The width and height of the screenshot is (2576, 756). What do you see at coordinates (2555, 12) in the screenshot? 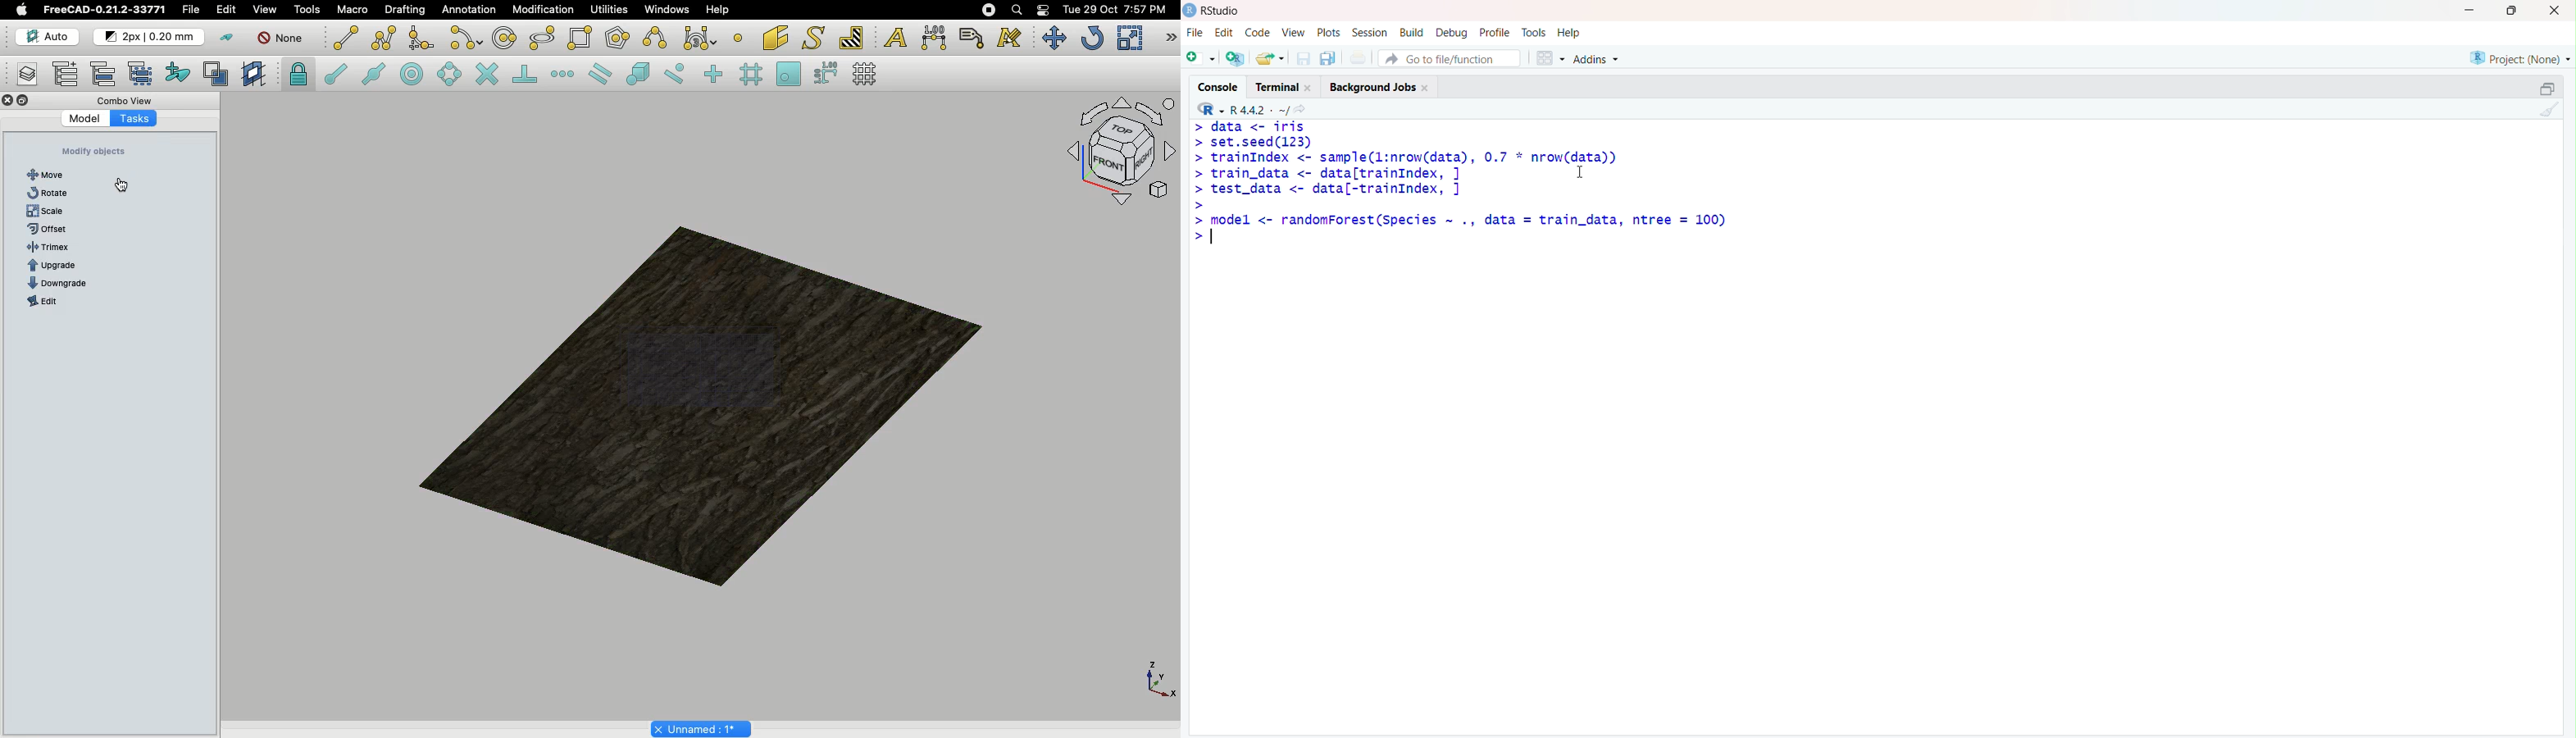
I see `Close` at bounding box center [2555, 12].